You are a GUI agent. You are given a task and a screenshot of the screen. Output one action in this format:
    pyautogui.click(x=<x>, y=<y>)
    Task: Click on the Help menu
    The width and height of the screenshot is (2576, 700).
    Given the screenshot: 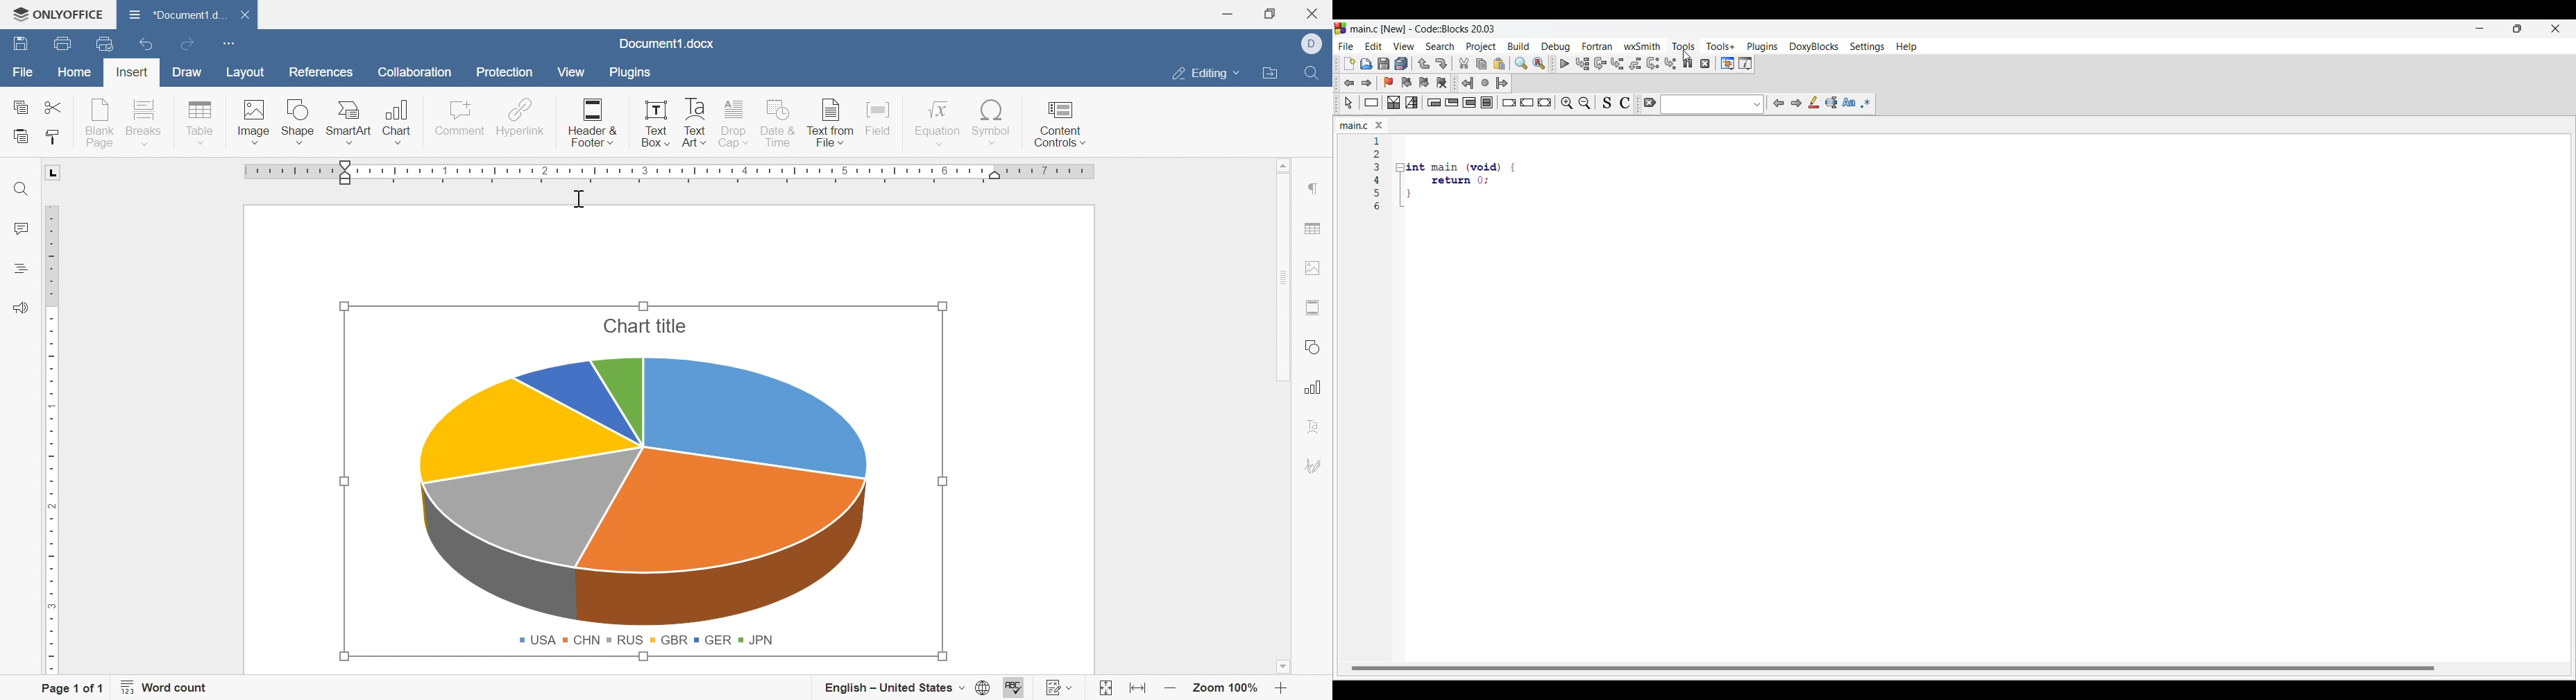 What is the action you would take?
    pyautogui.click(x=1906, y=47)
    